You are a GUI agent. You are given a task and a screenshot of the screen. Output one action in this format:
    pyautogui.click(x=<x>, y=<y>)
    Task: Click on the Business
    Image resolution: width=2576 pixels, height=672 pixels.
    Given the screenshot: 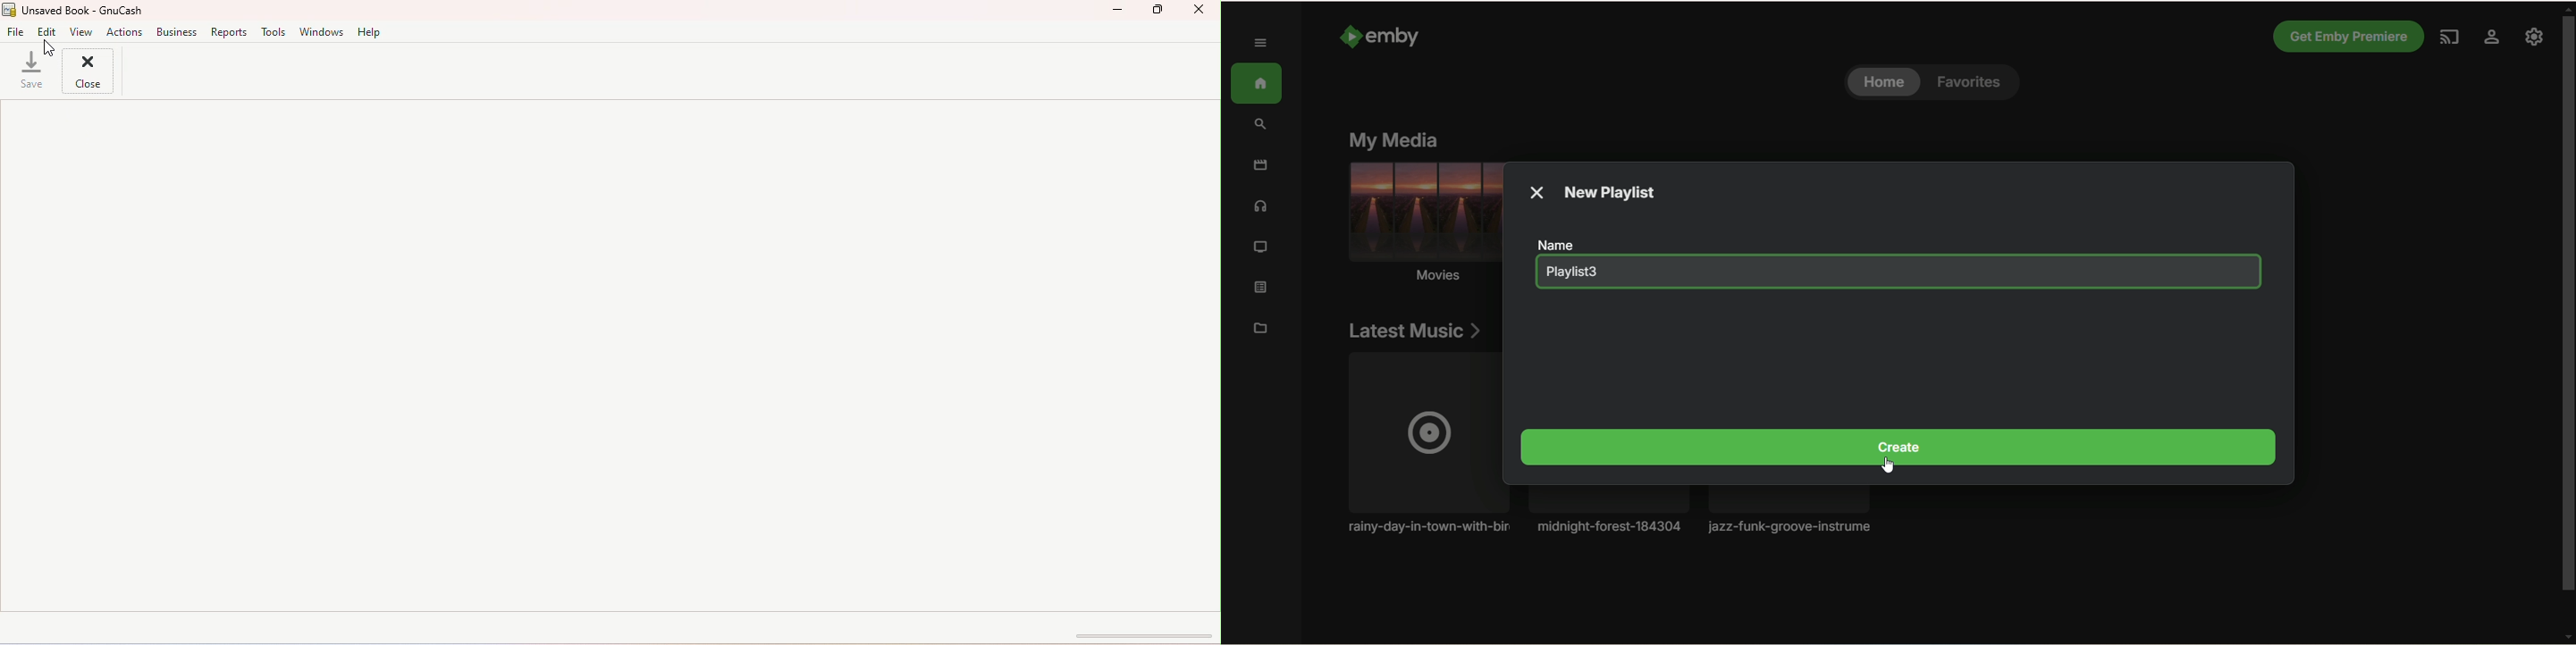 What is the action you would take?
    pyautogui.click(x=174, y=33)
    